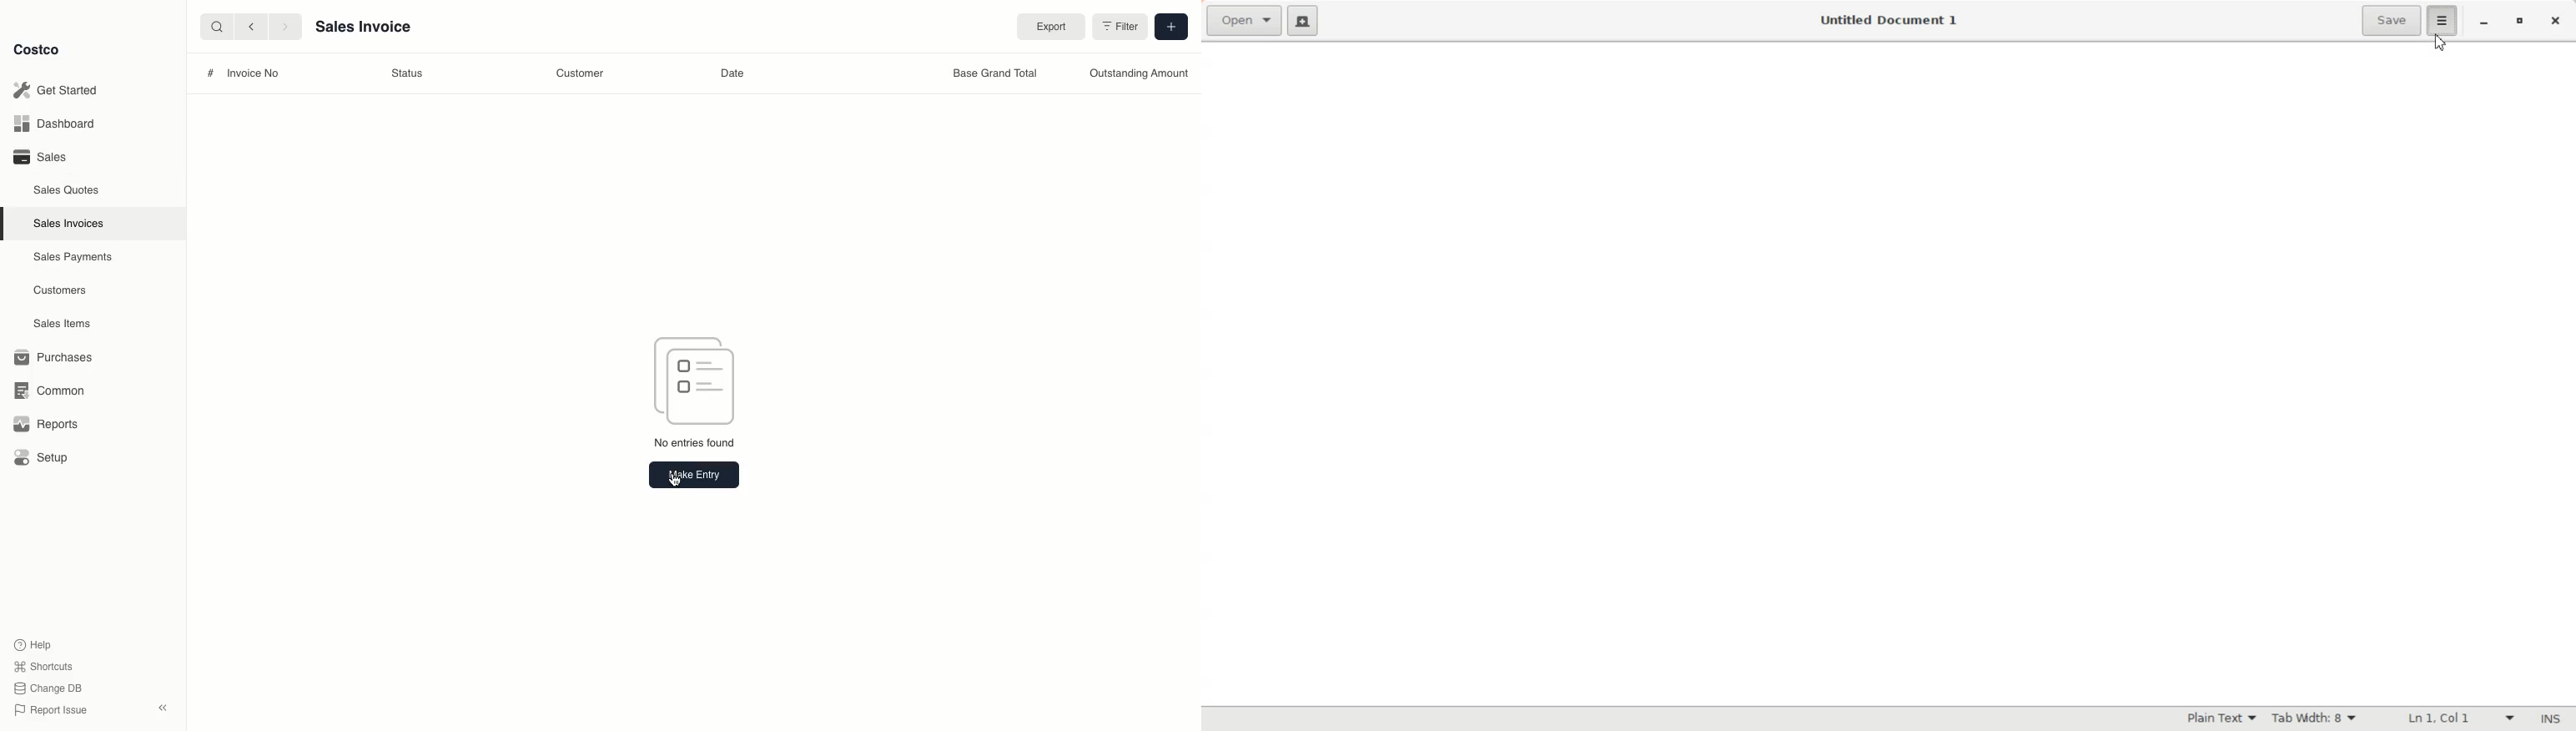 The image size is (2576, 756). Describe the element at coordinates (38, 50) in the screenshot. I see `Costco` at that location.